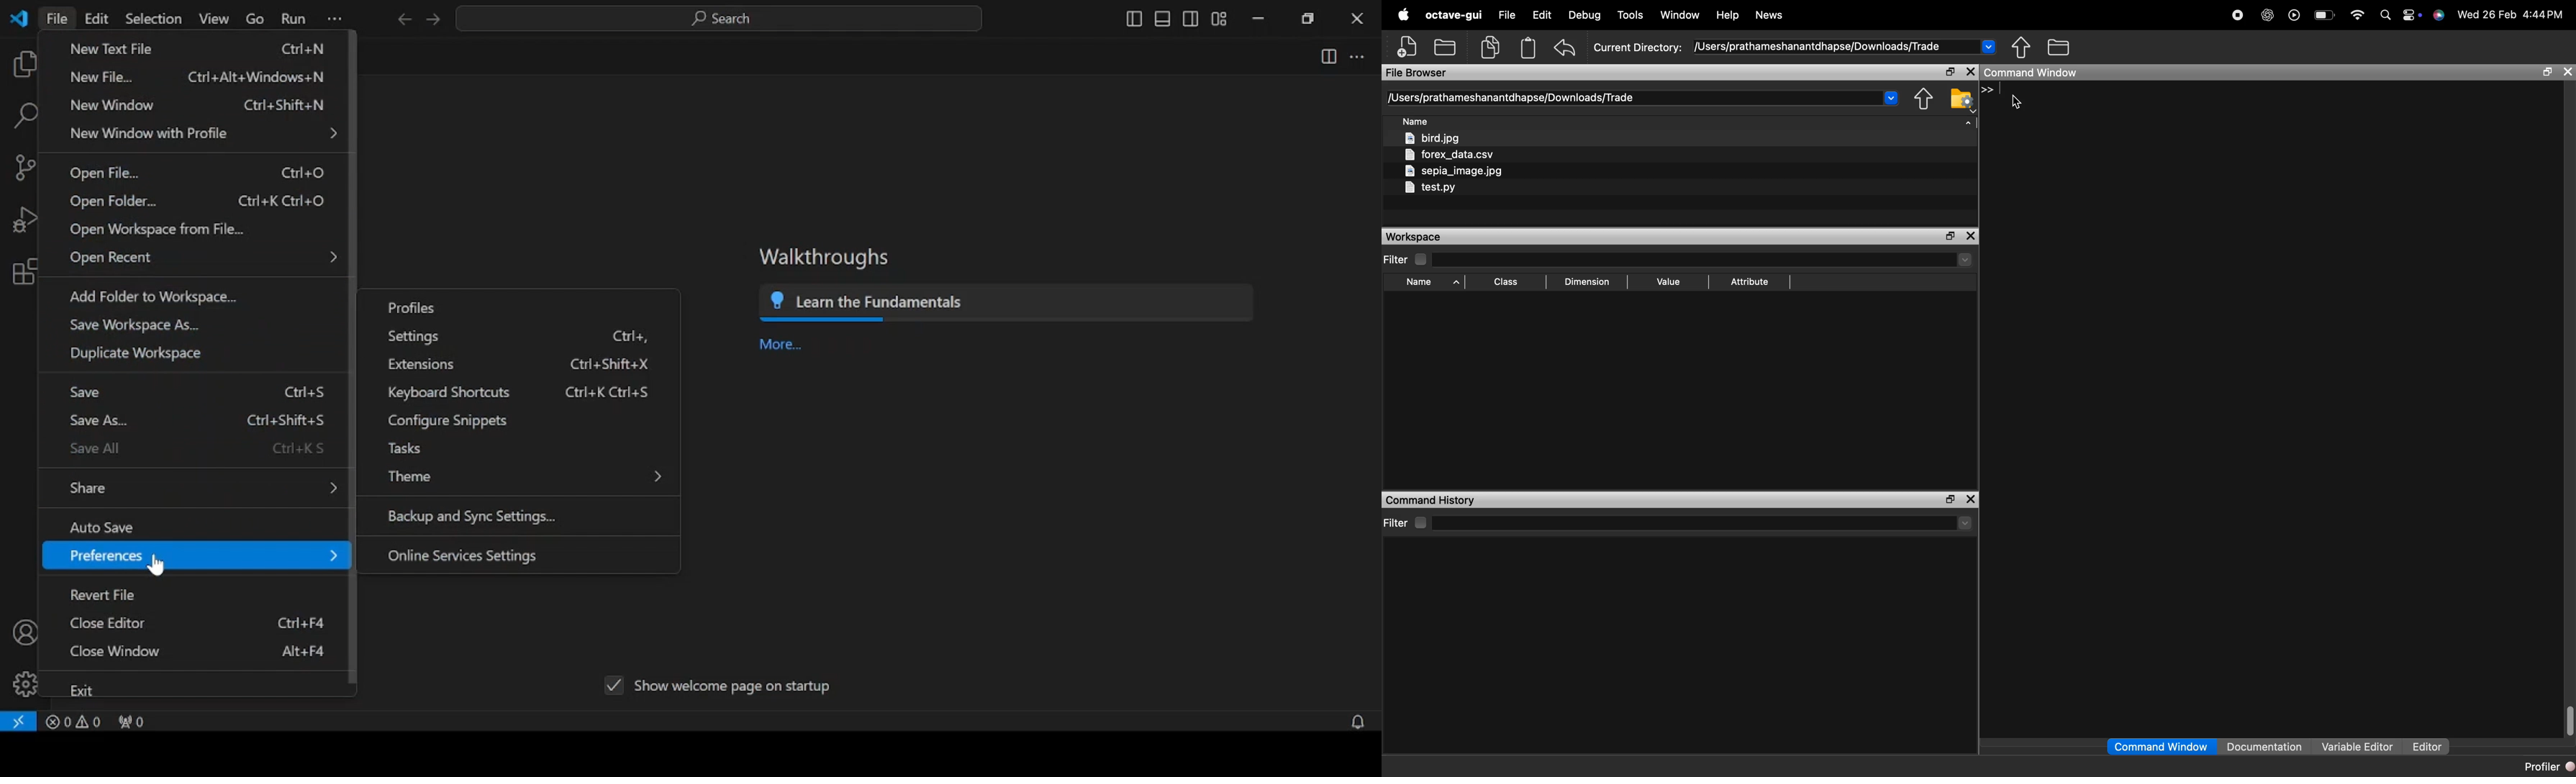  I want to click on Window, so click(1680, 15).